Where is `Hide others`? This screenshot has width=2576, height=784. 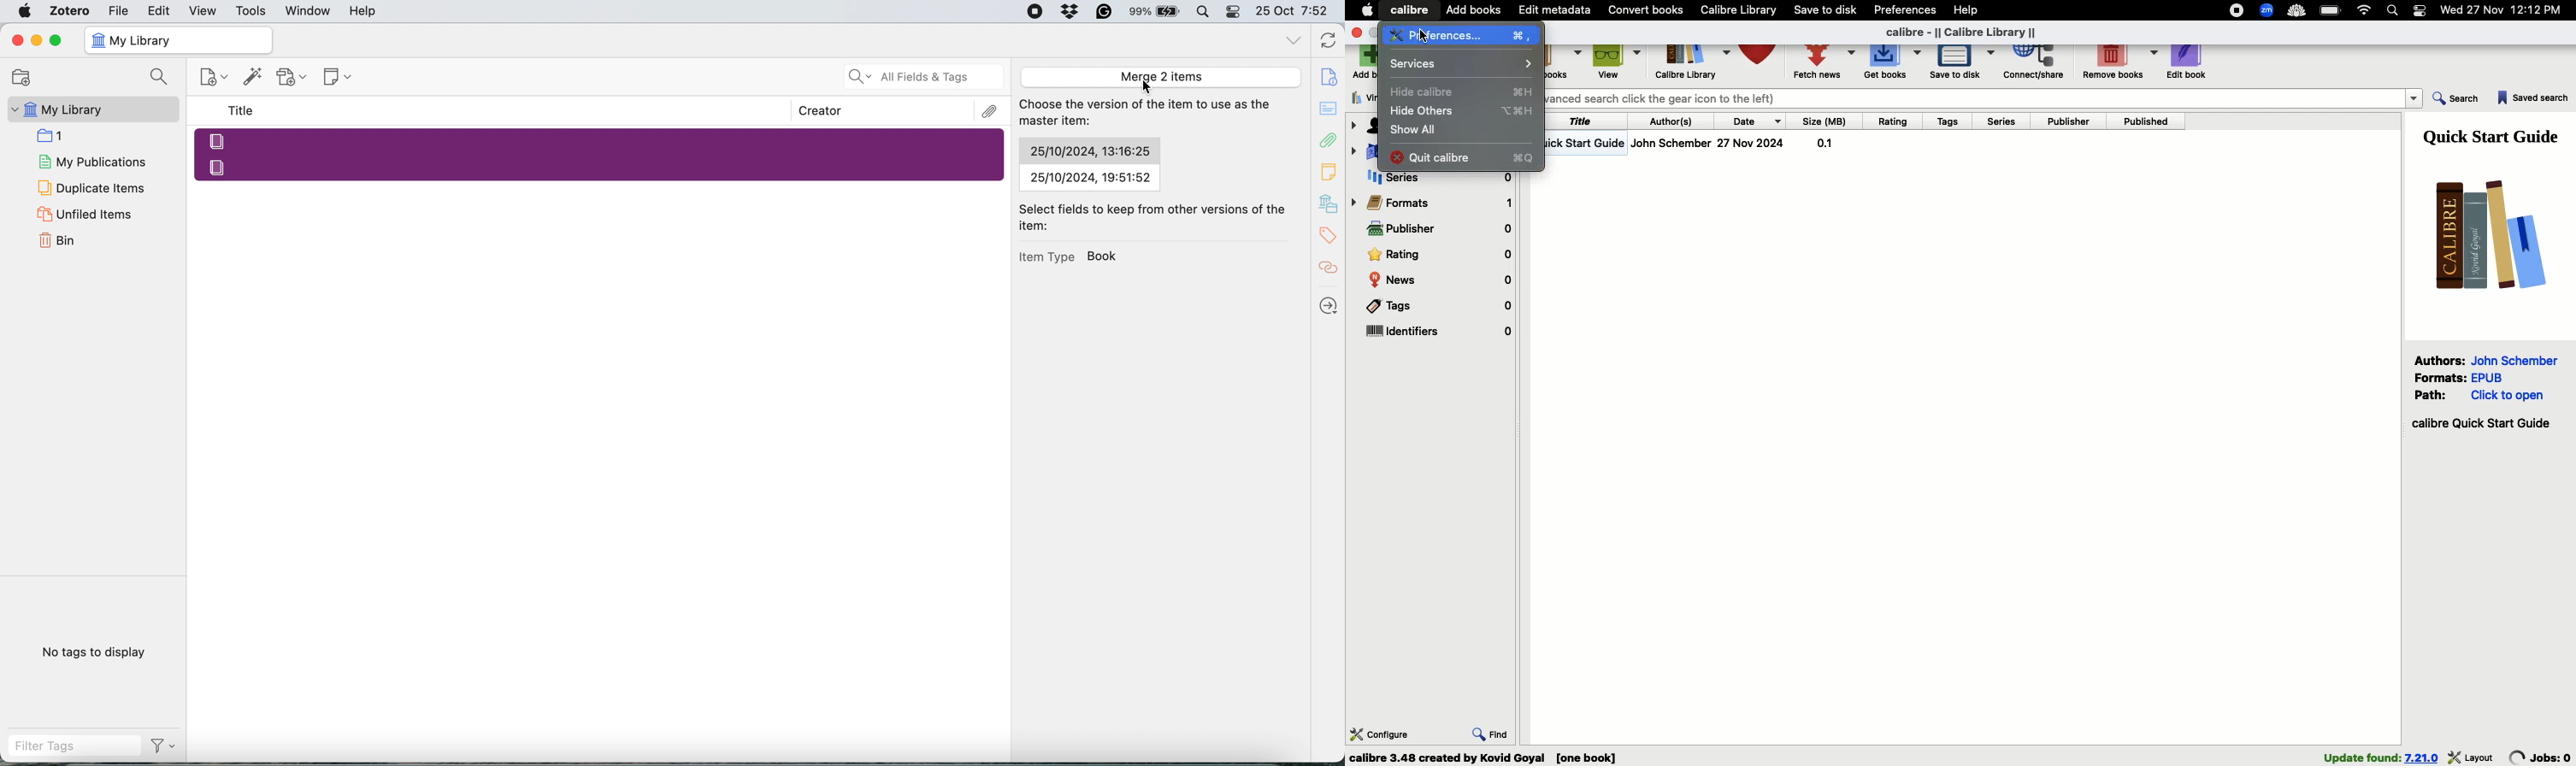 Hide others is located at coordinates (1462, 109).